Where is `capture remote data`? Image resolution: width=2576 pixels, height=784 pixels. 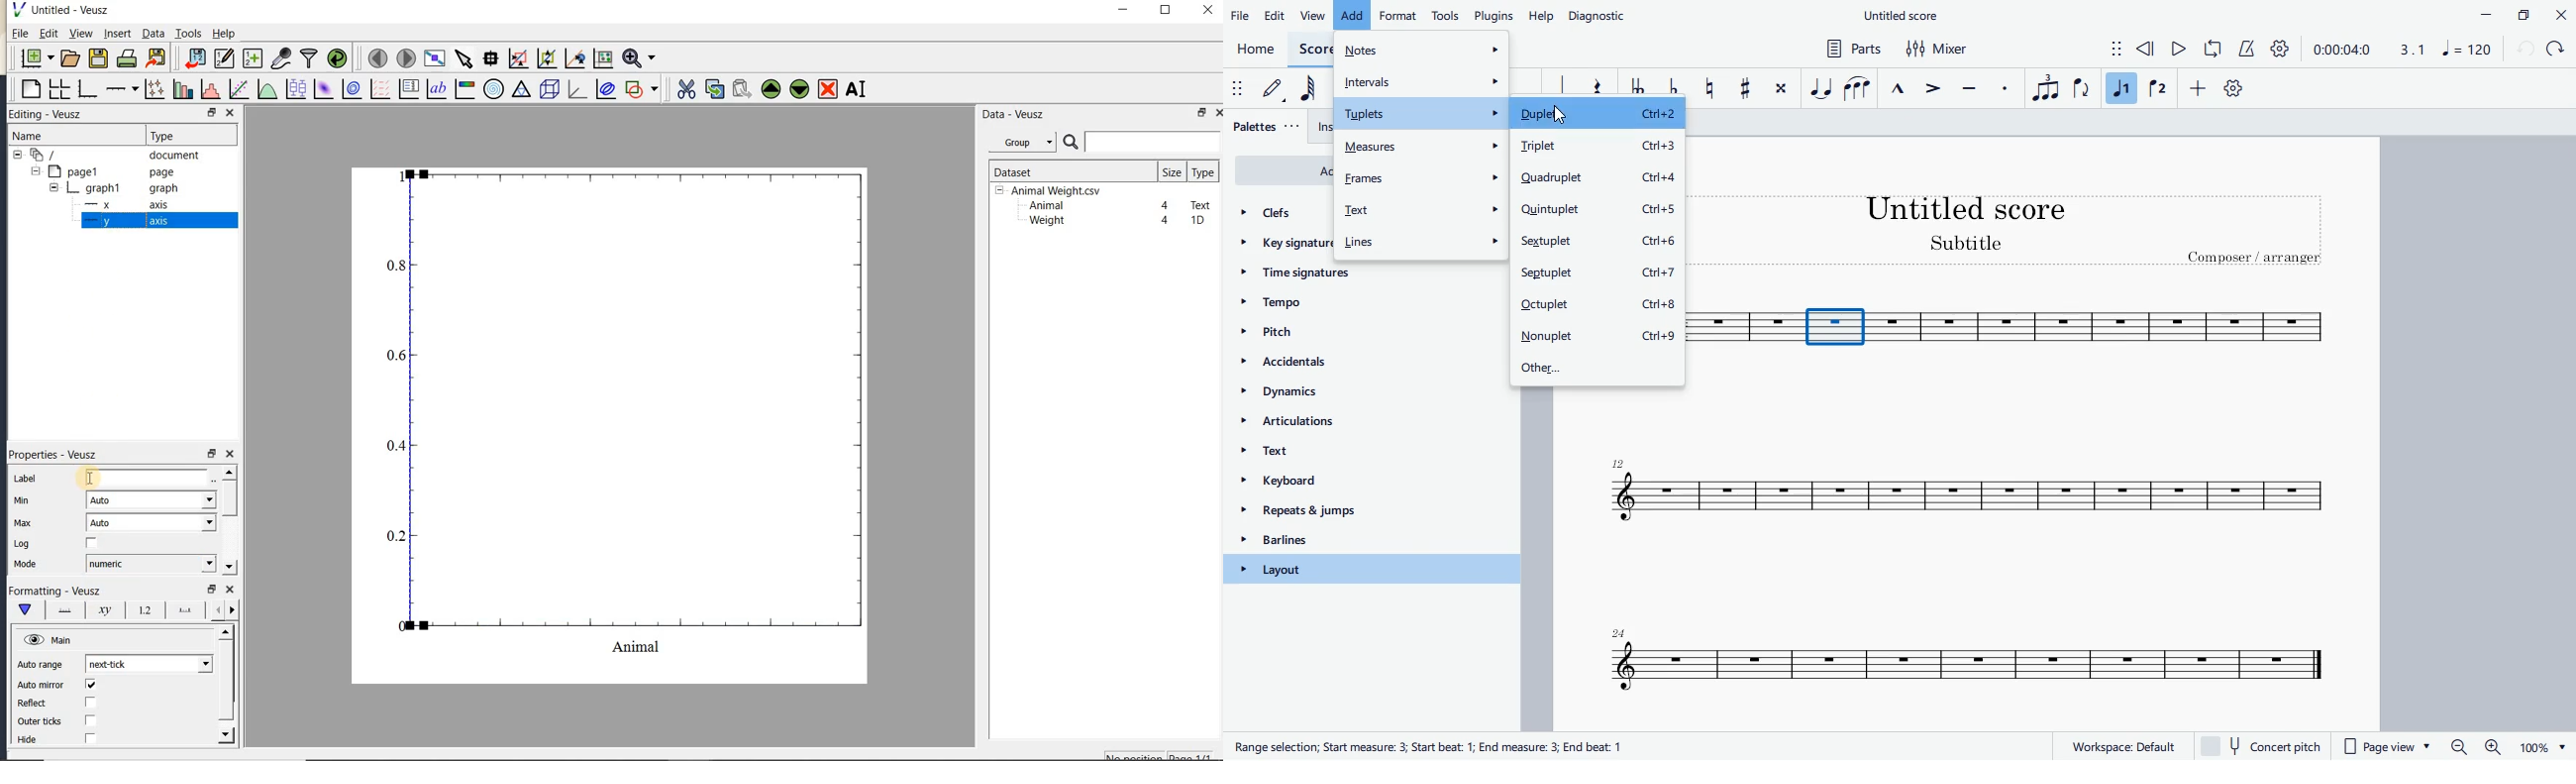 capture remote data is located at coordinates (281, 58).